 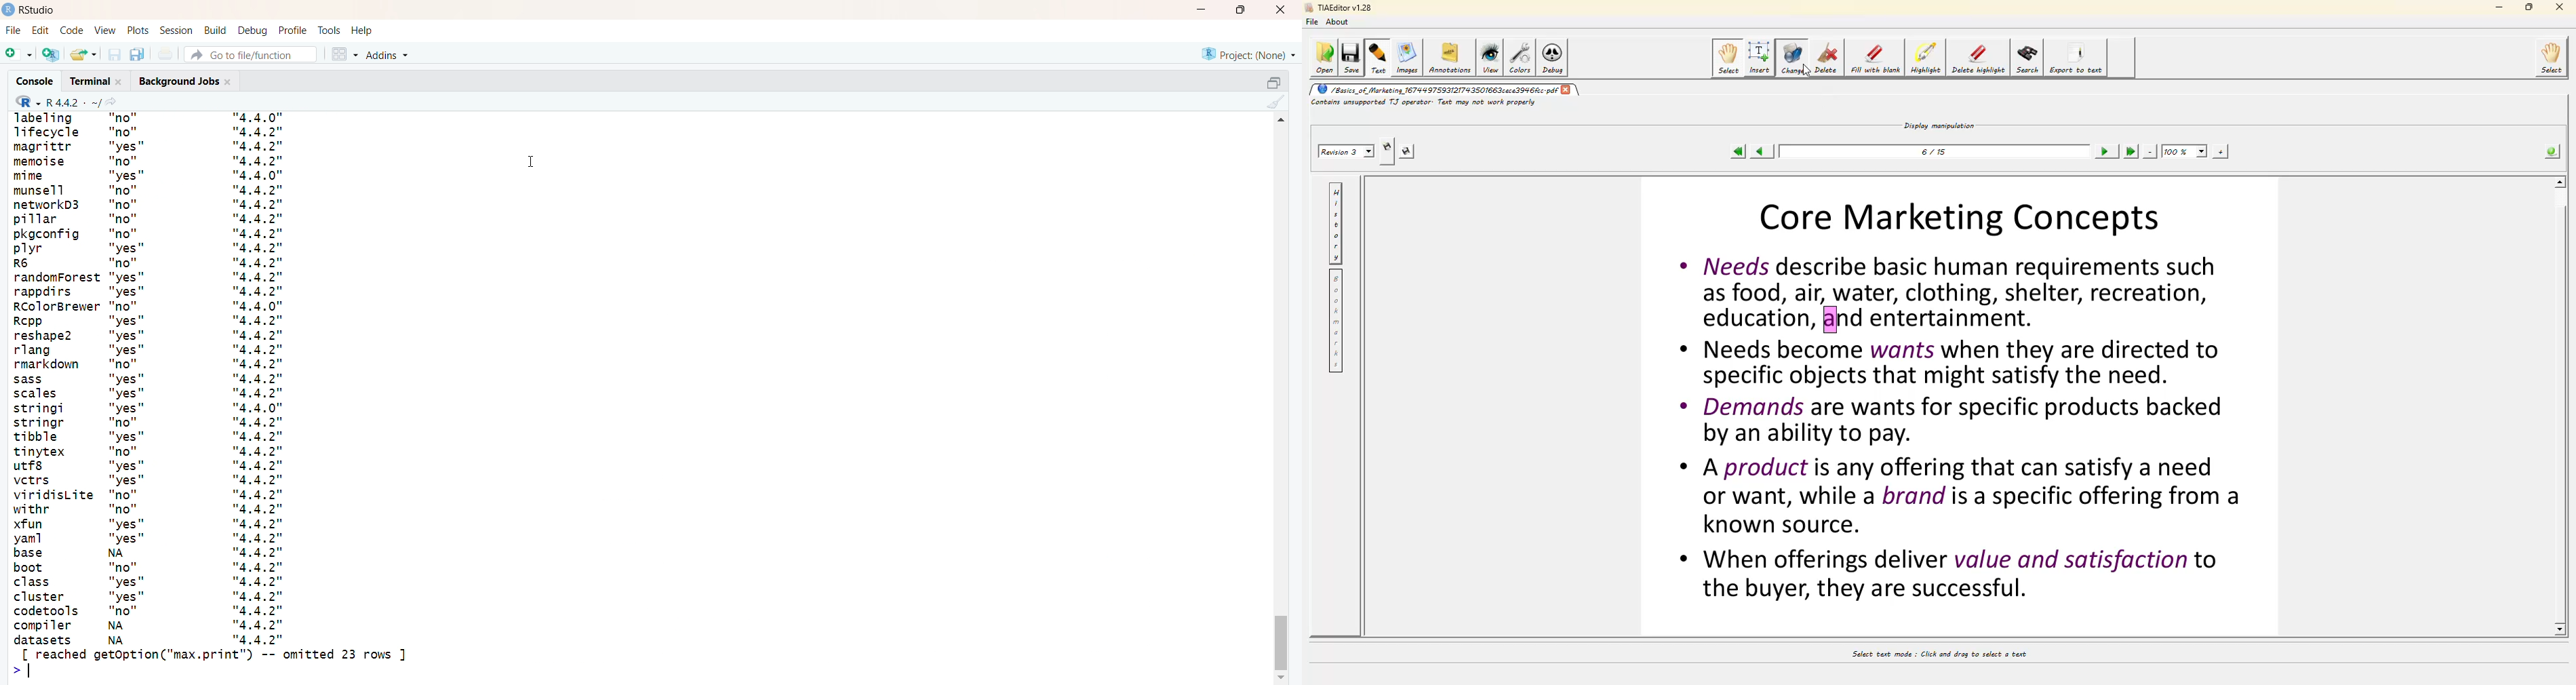 I want to click on profile, so click(x=294, y=31).